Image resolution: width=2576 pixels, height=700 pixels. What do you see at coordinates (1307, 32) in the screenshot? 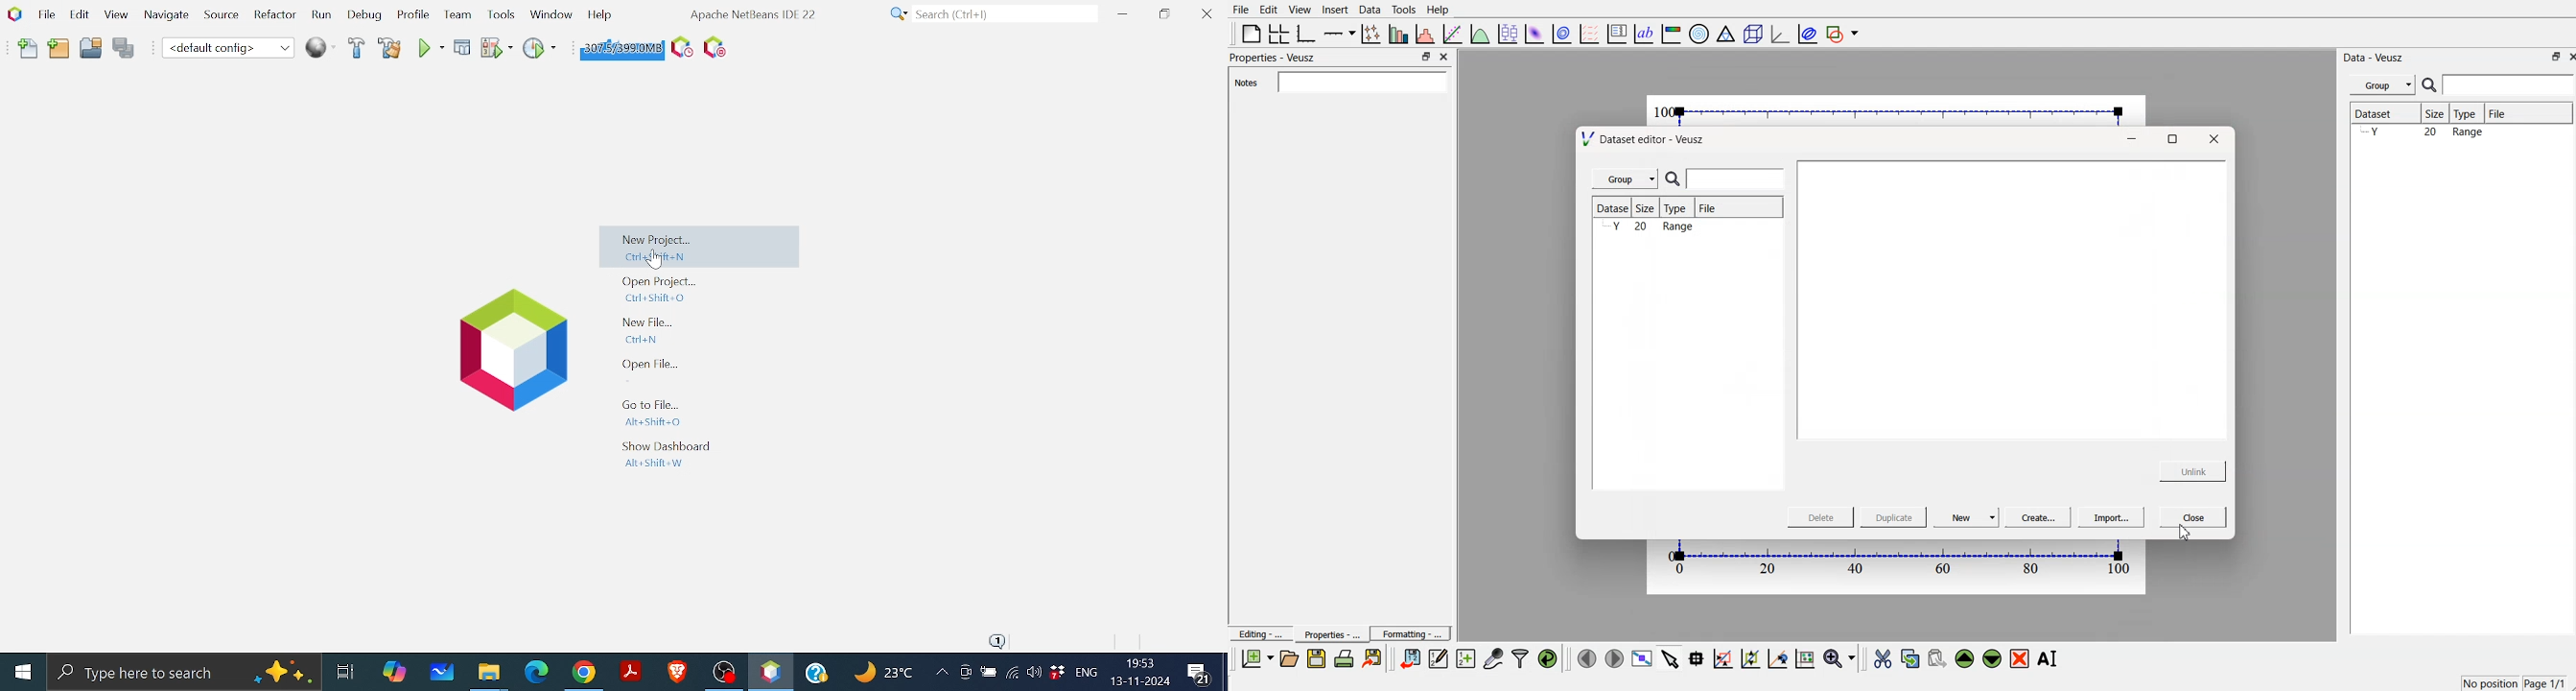
I see `base graph` at bounding box center [1307, 32].